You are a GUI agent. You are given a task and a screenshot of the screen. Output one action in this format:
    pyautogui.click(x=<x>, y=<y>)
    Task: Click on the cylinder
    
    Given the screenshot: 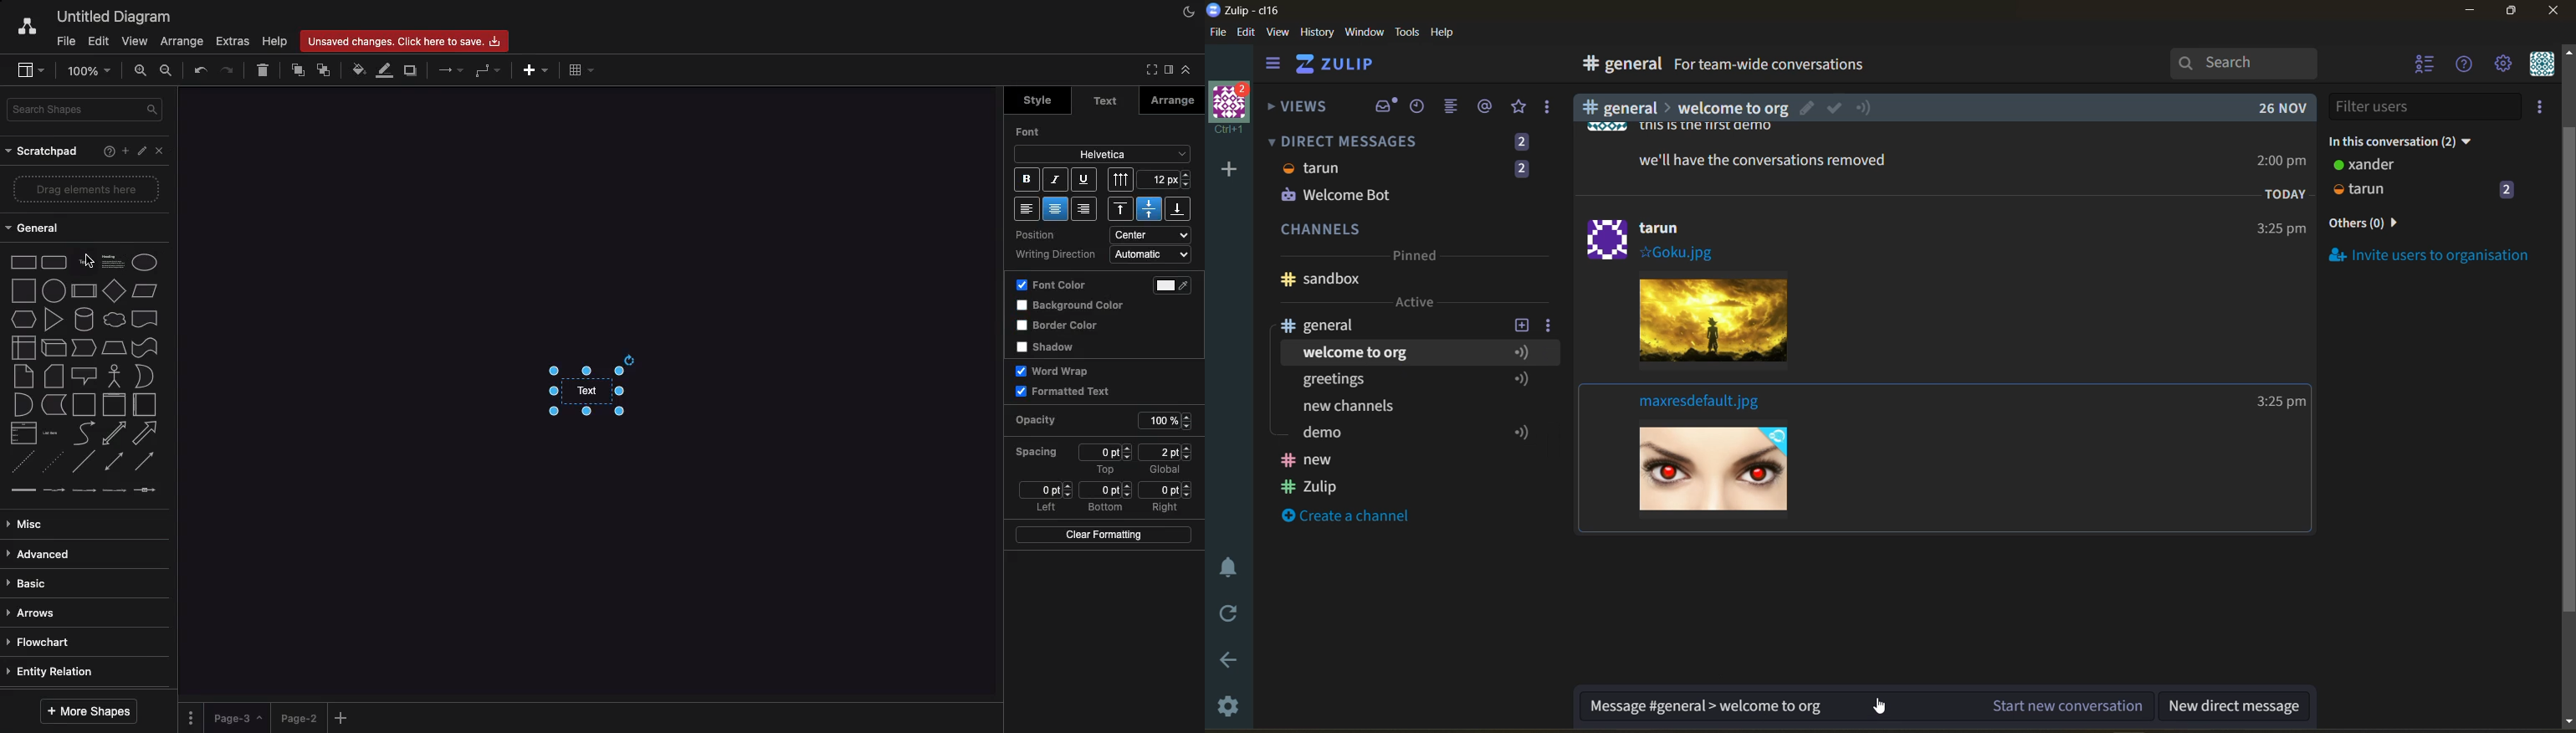 What is the action you would take?
    pyautogui.click(x=85, y=319)
    